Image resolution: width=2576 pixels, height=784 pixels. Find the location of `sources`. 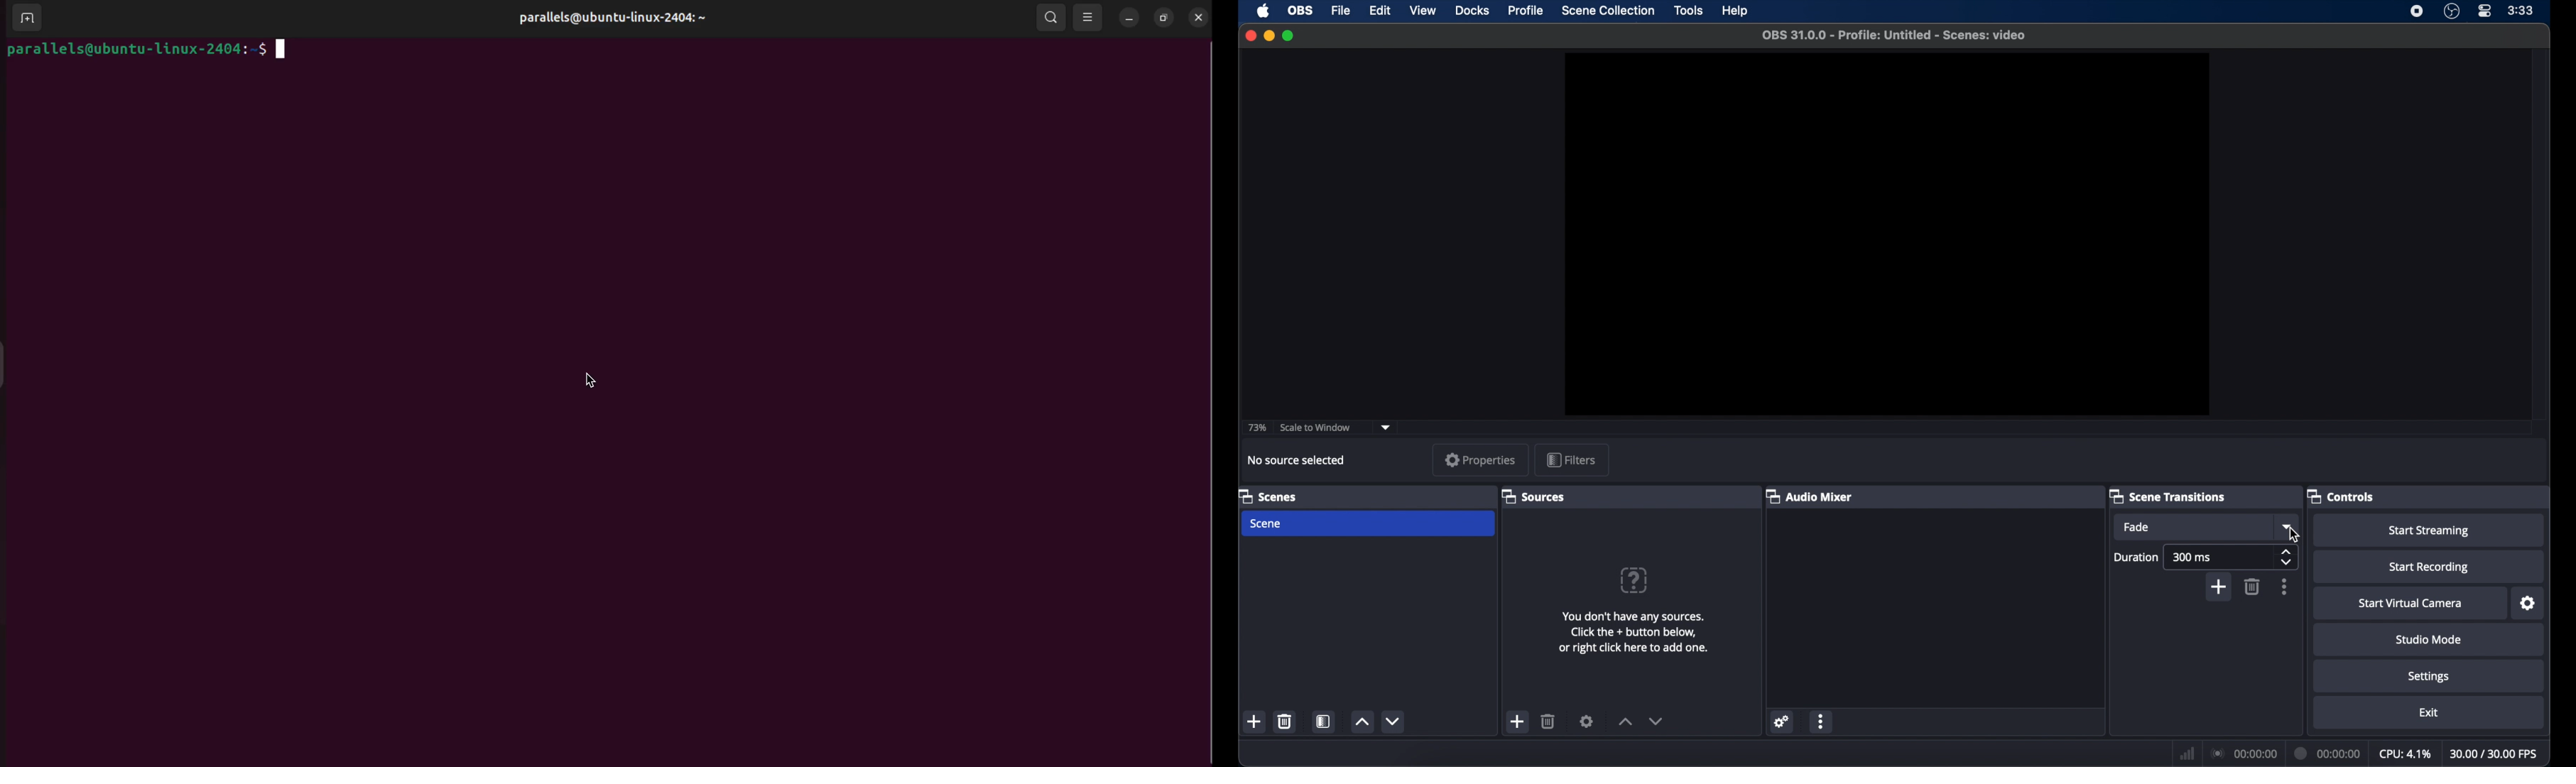

sources is located at coordinates (1533, 498).